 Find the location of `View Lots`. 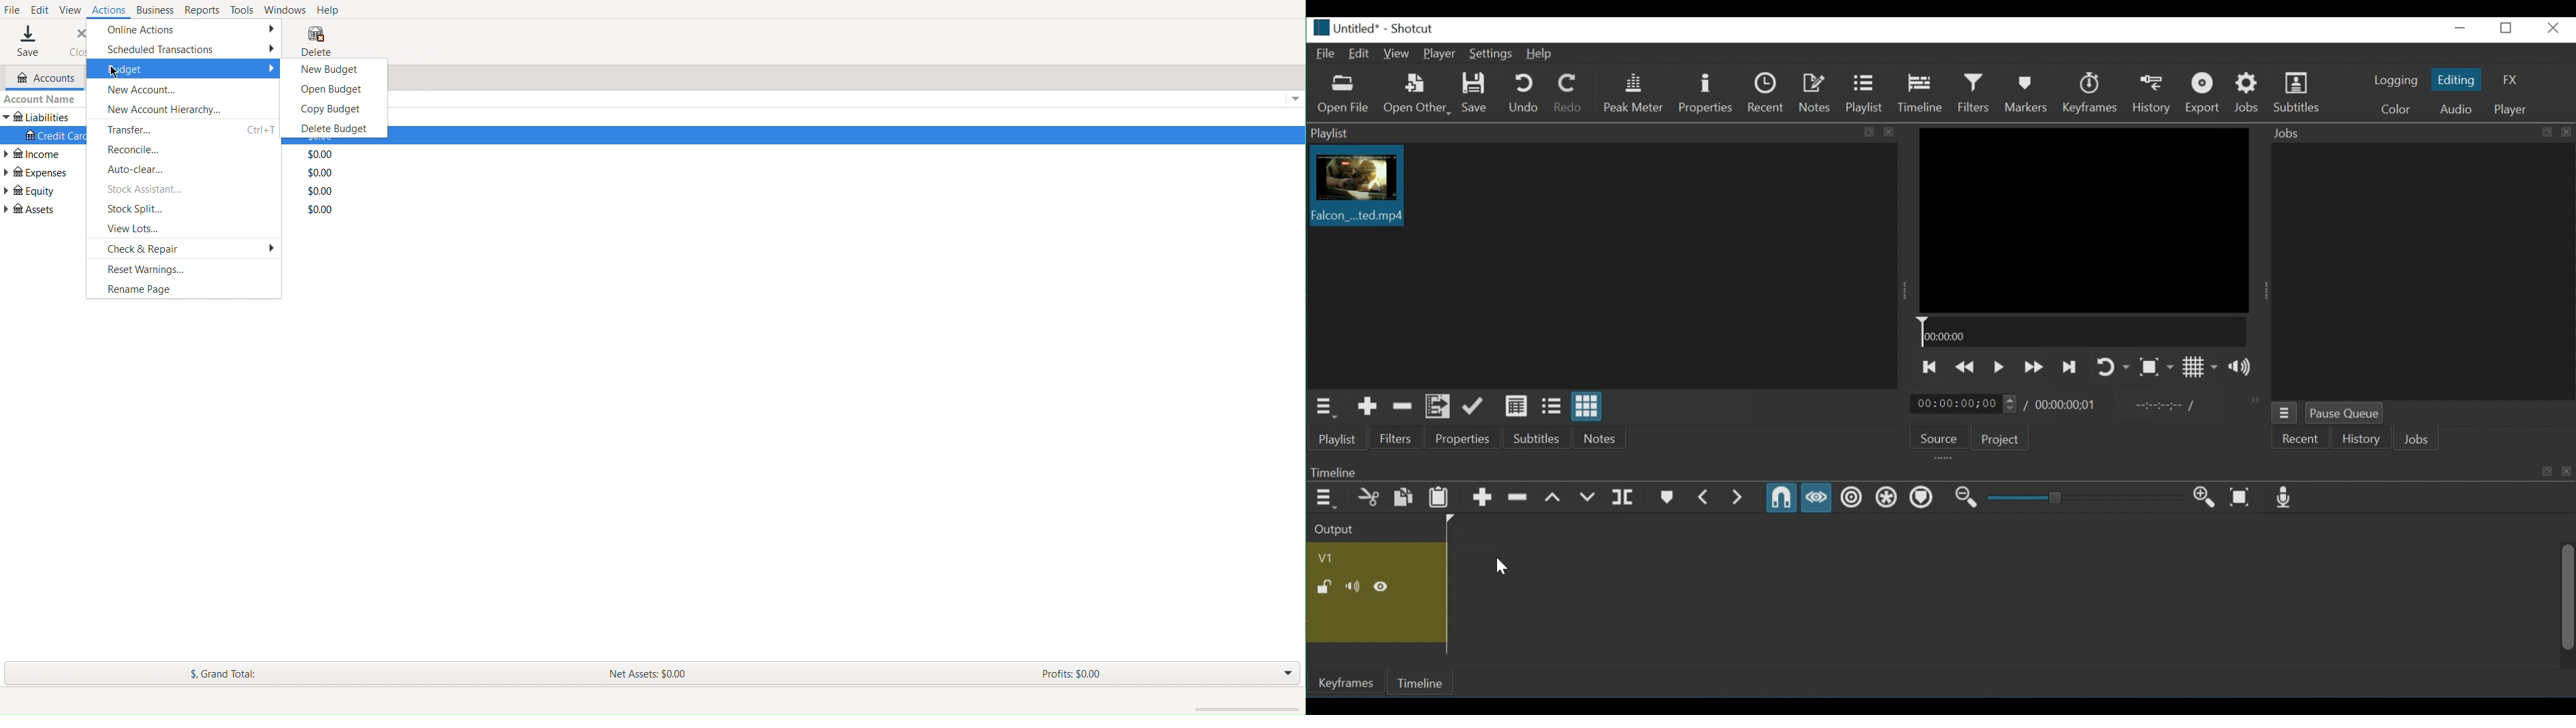

View Lots is located at coordinates (137, 229).